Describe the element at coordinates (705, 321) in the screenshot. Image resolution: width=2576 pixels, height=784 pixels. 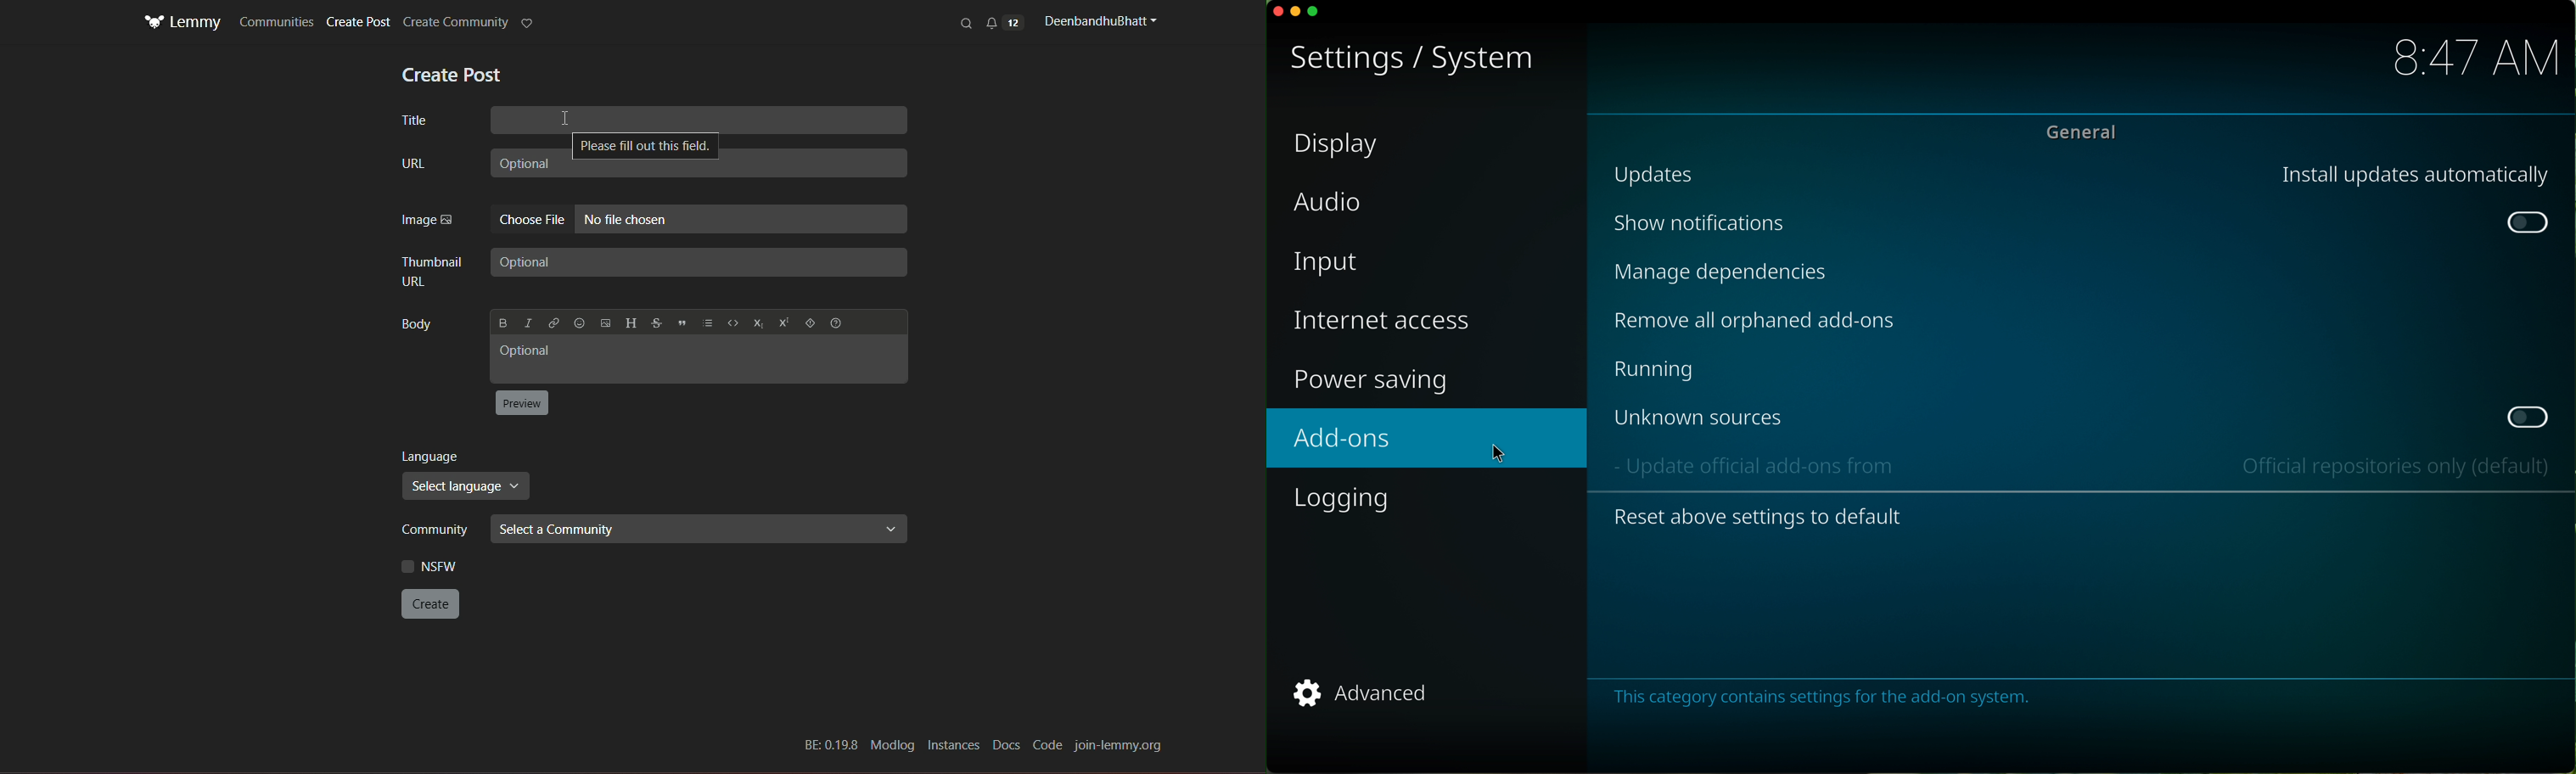
I see `list` at that location.